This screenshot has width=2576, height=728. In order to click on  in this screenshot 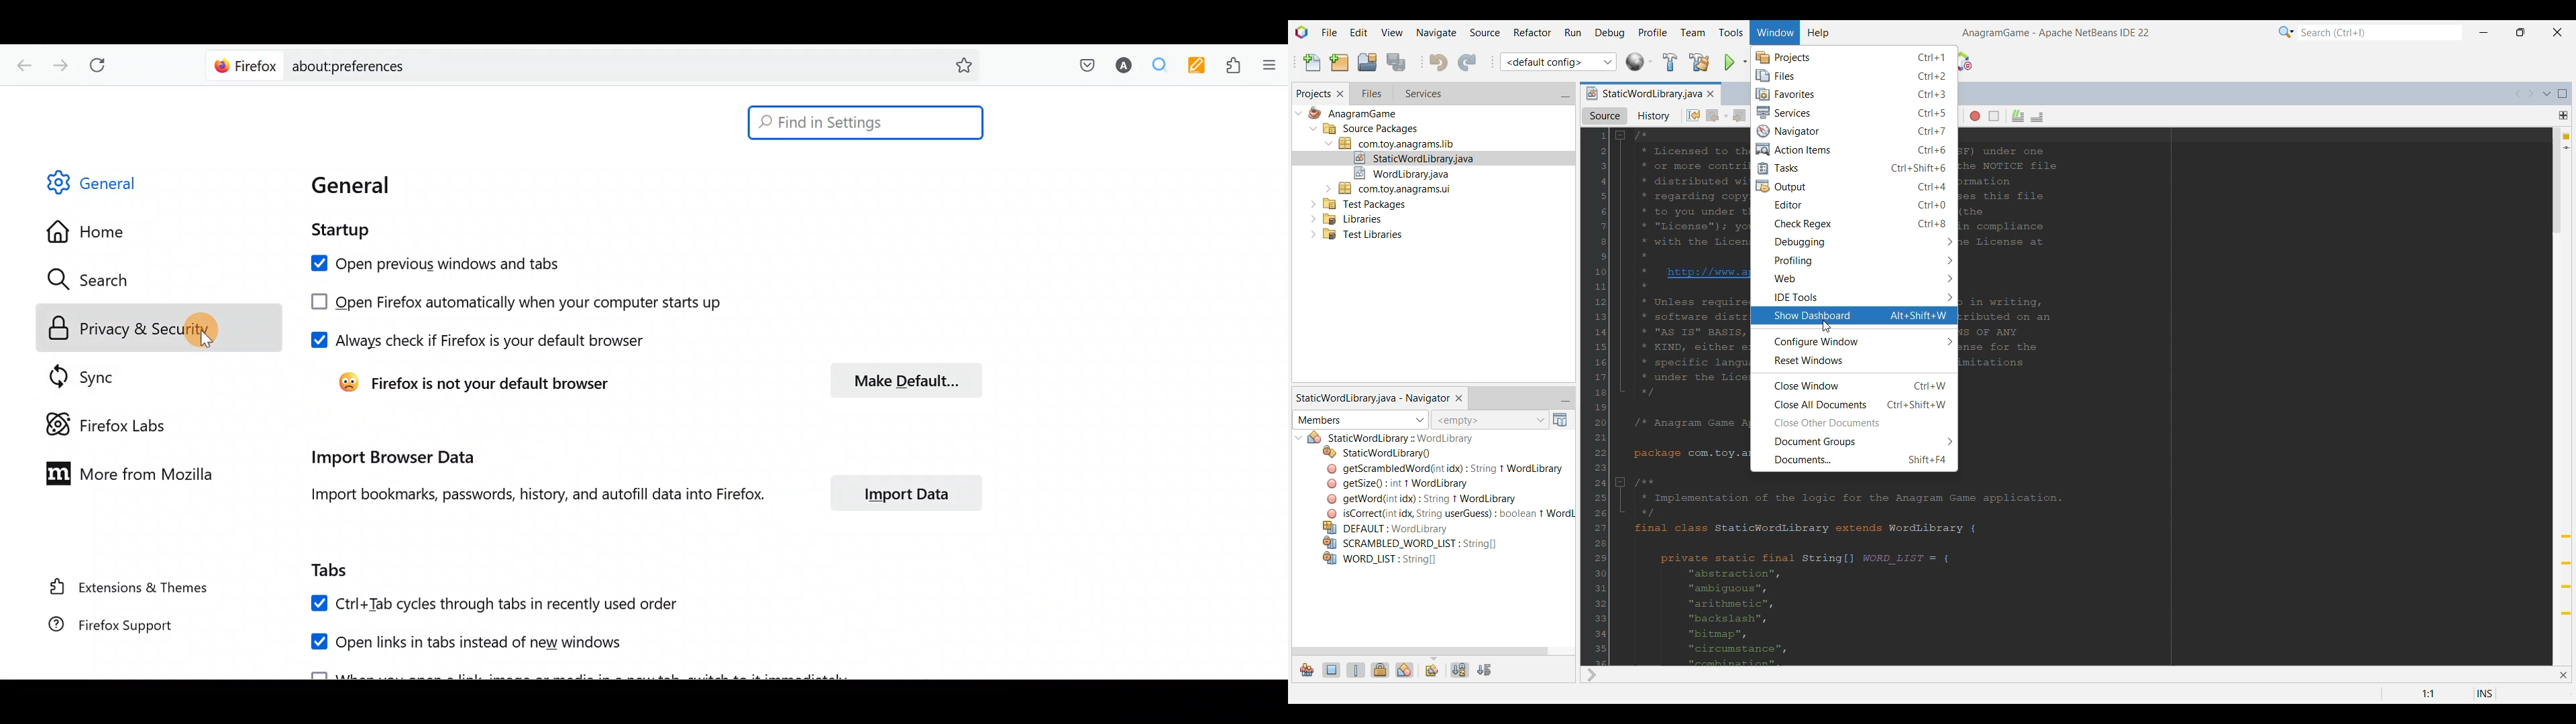, I will do `click(1591, 675)`.